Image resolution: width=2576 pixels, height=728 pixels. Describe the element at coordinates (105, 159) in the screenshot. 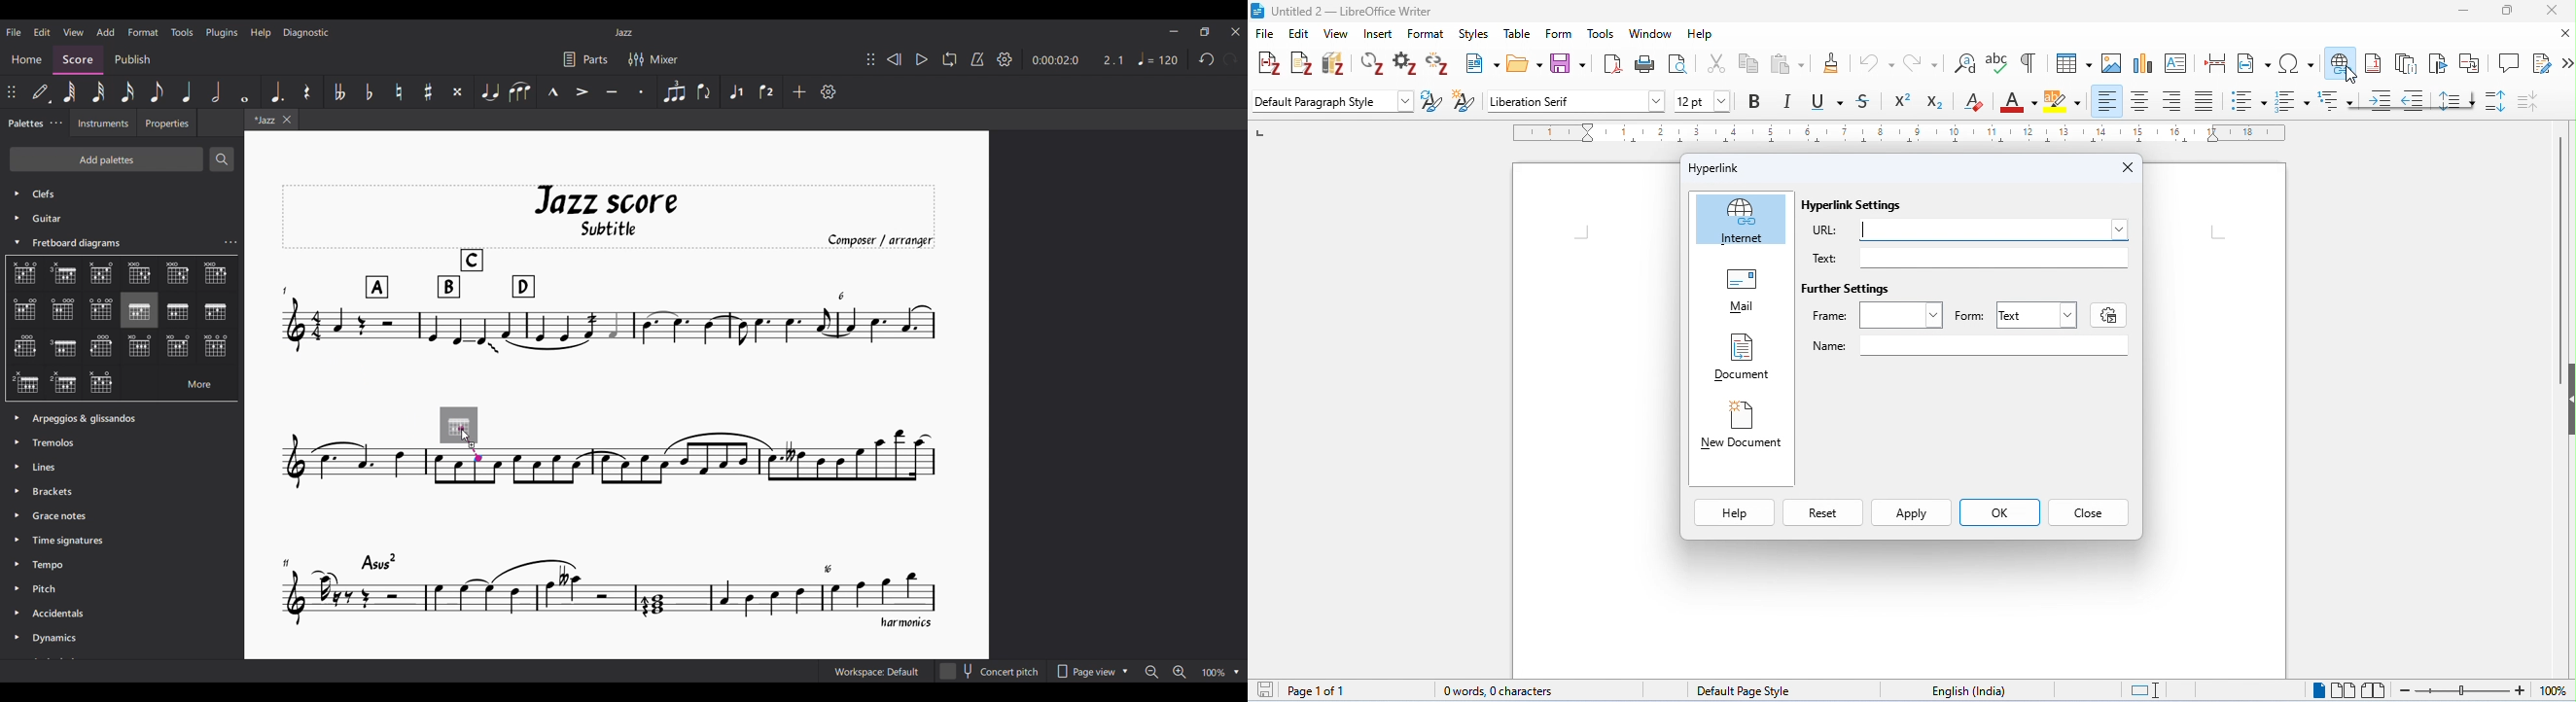

I see `Add palettes` at that location.